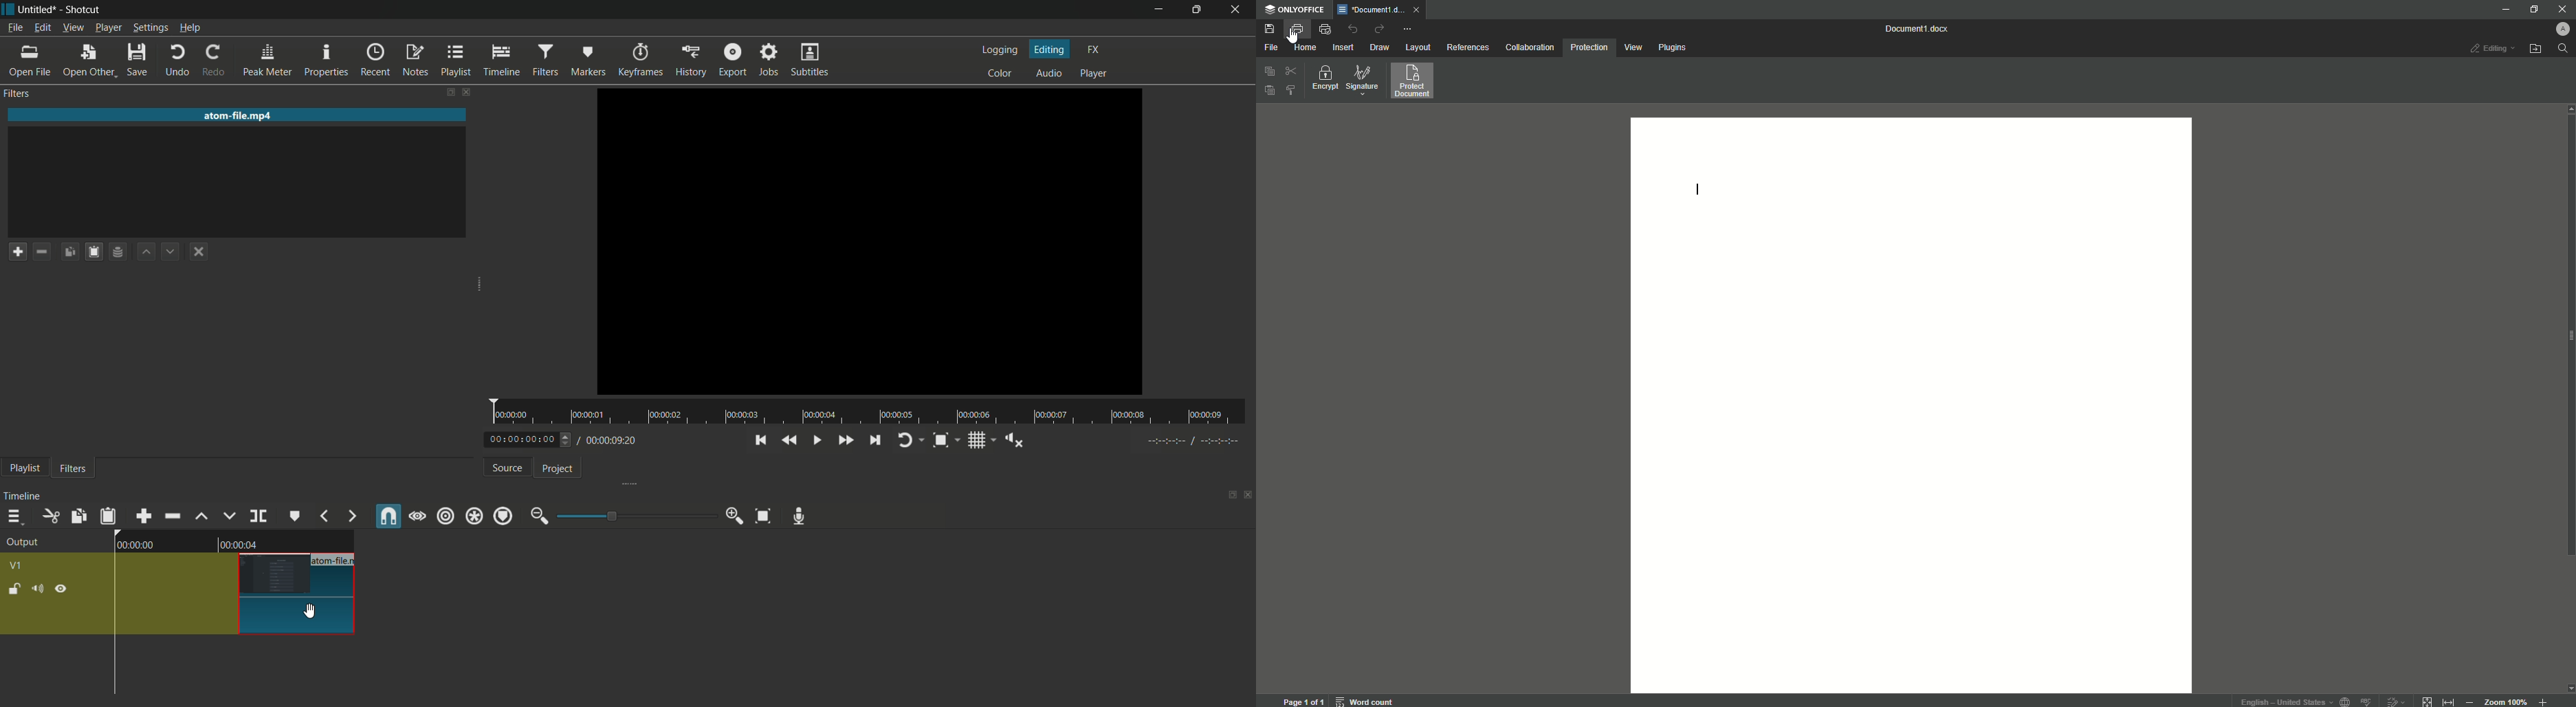  What do you see at coordinates (522, 439) in the screenshot?
I see `current time` at bounding box center [522, 439].